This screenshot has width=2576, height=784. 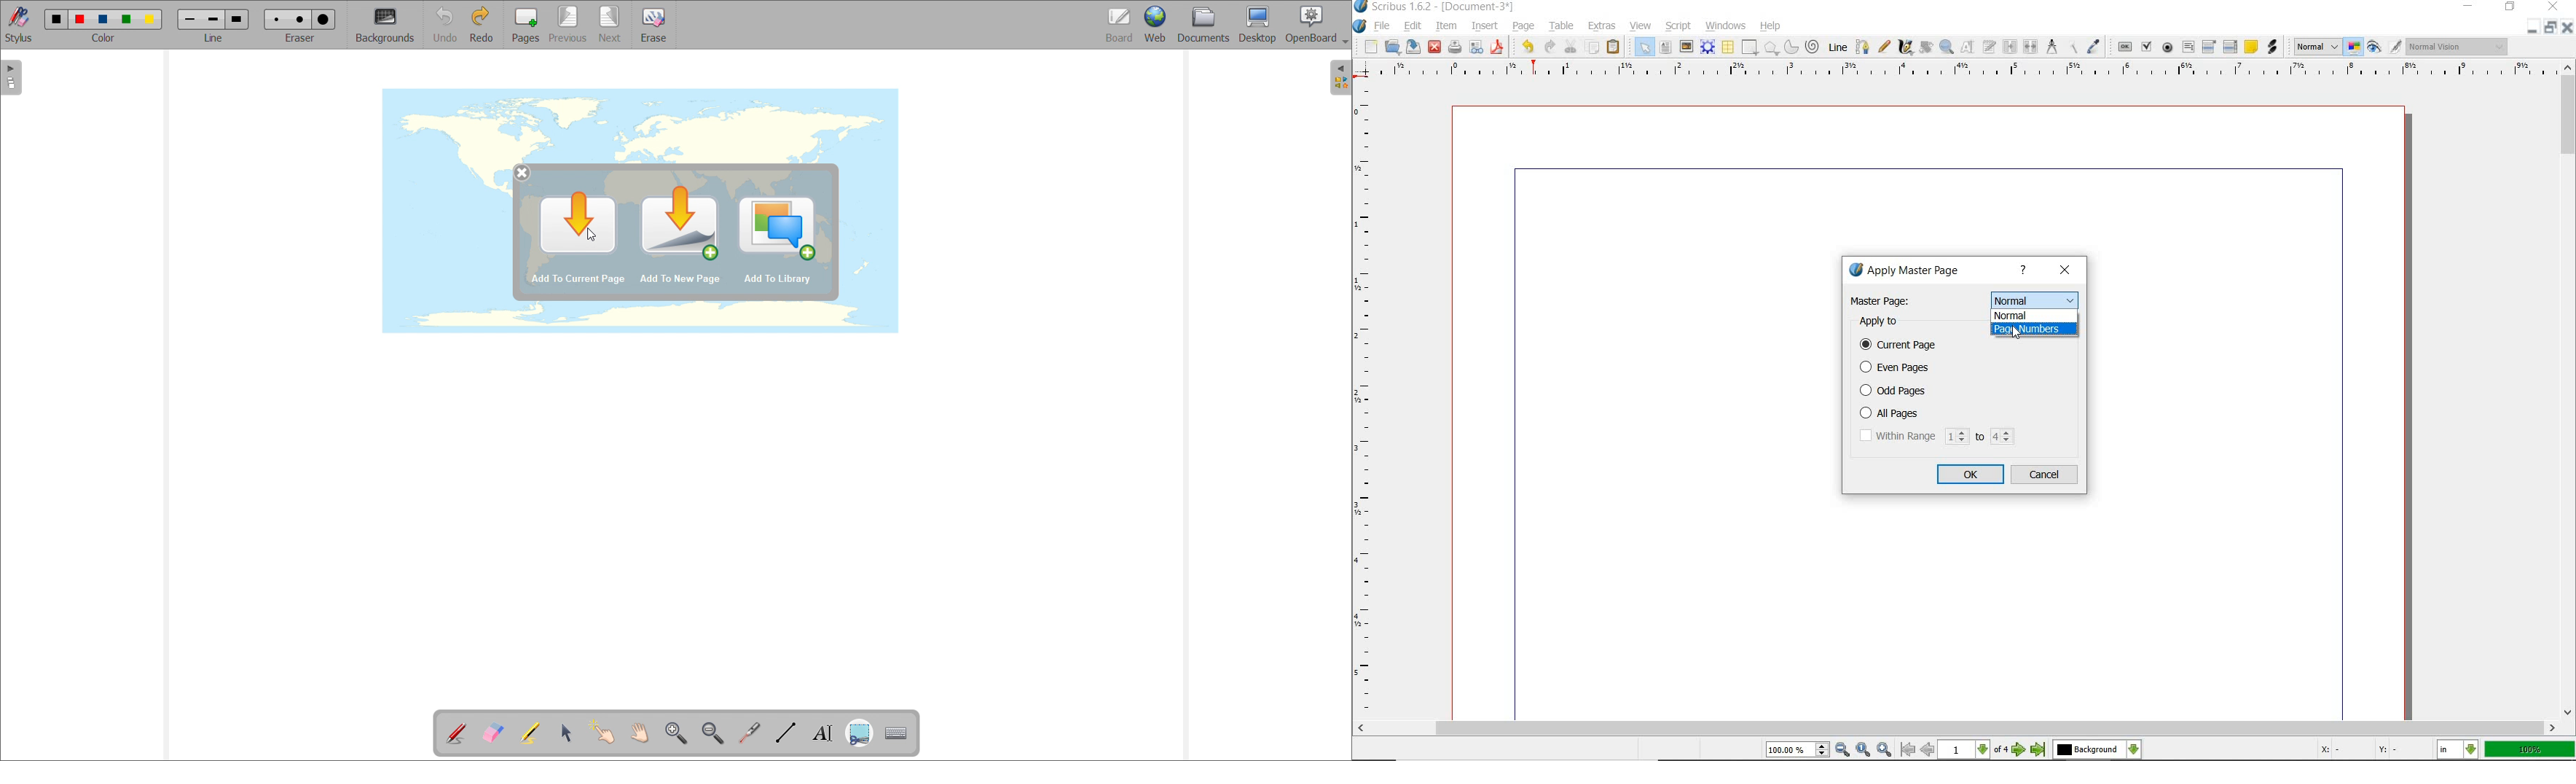 What do you see at coordinates (1368, 401) in the screenshot?
I see `Vertical Margin` at bounding box center [1368, 401].